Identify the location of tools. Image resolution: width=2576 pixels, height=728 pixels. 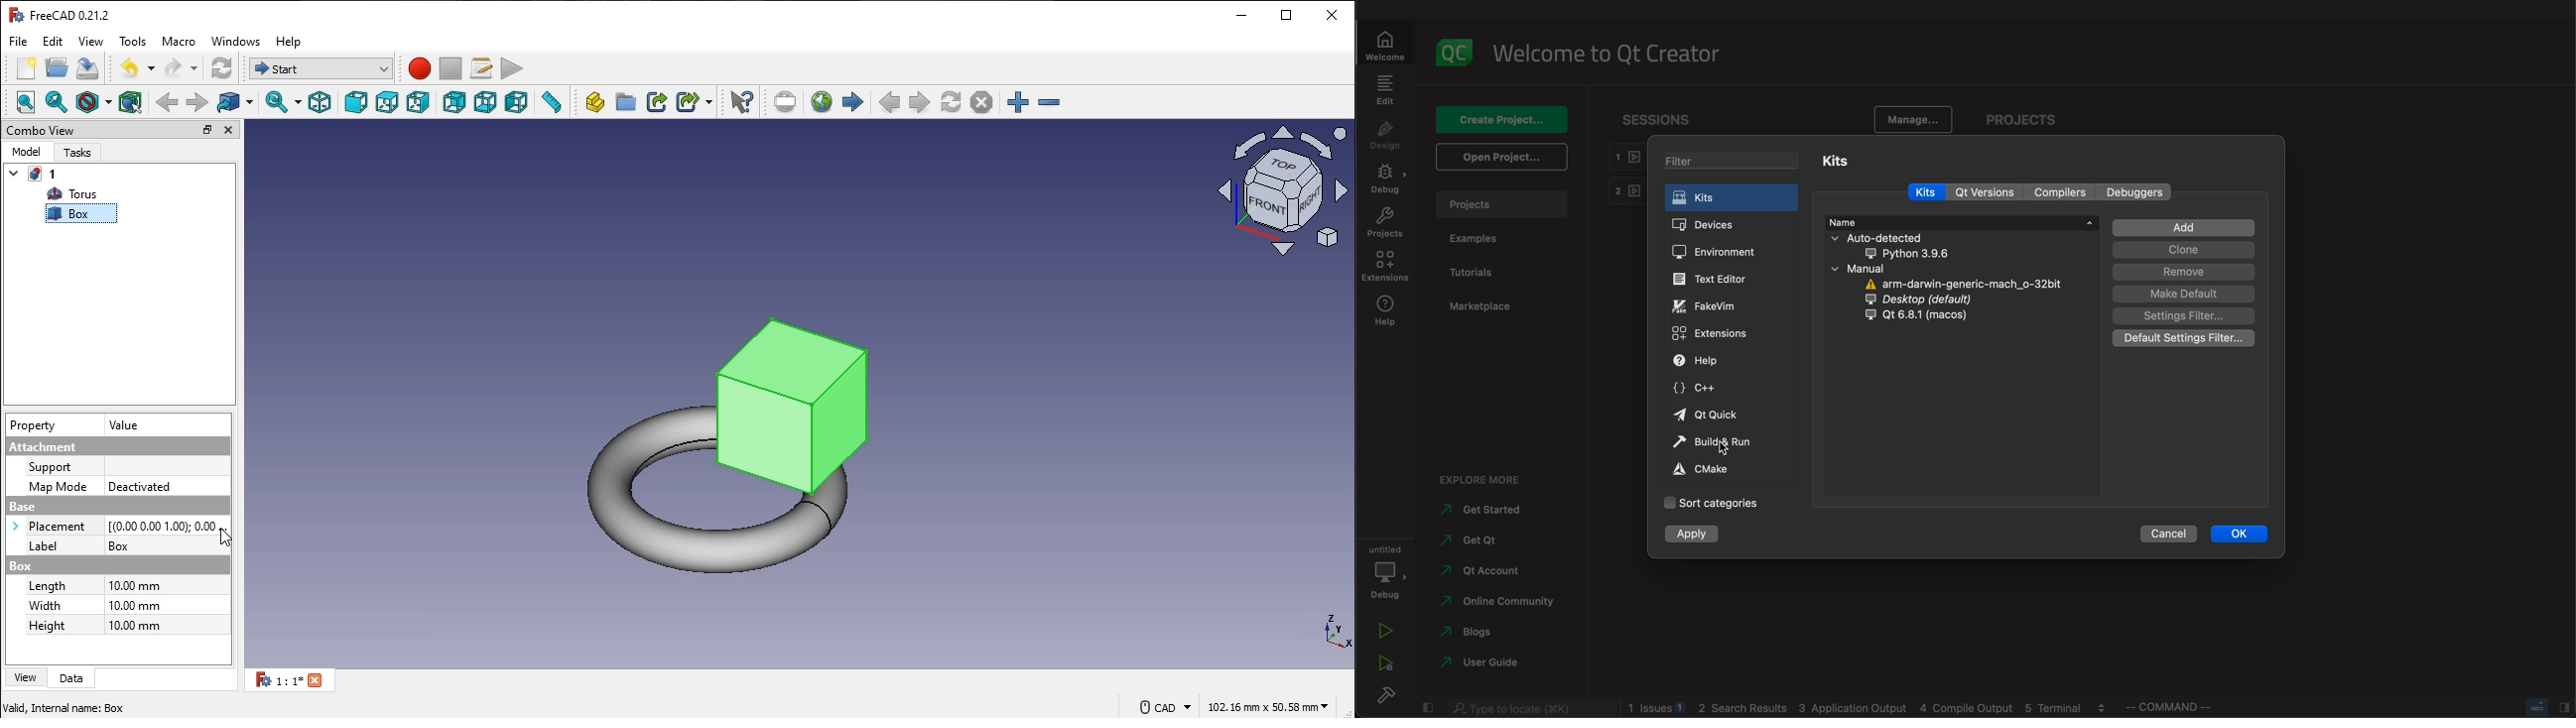
(132, 40).